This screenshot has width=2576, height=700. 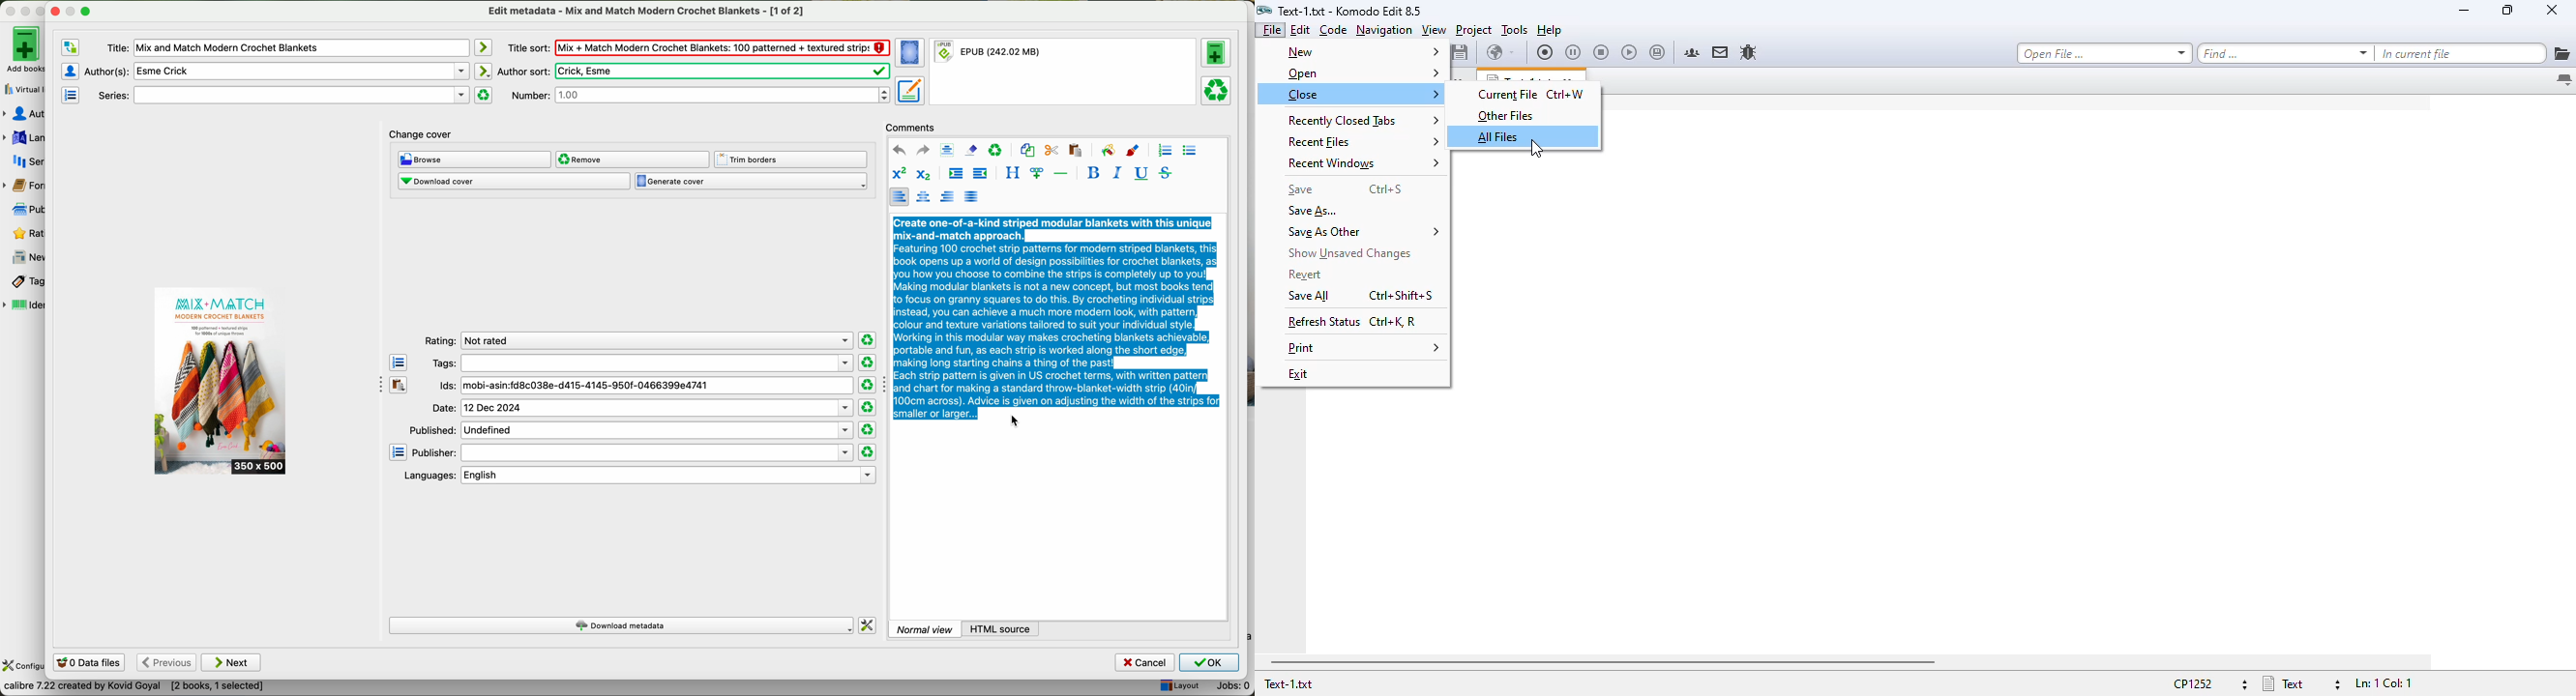 What do you see at coordinates (1515, 30) in the screenshot?
I see `tools` at bounding box center [1515, 30].